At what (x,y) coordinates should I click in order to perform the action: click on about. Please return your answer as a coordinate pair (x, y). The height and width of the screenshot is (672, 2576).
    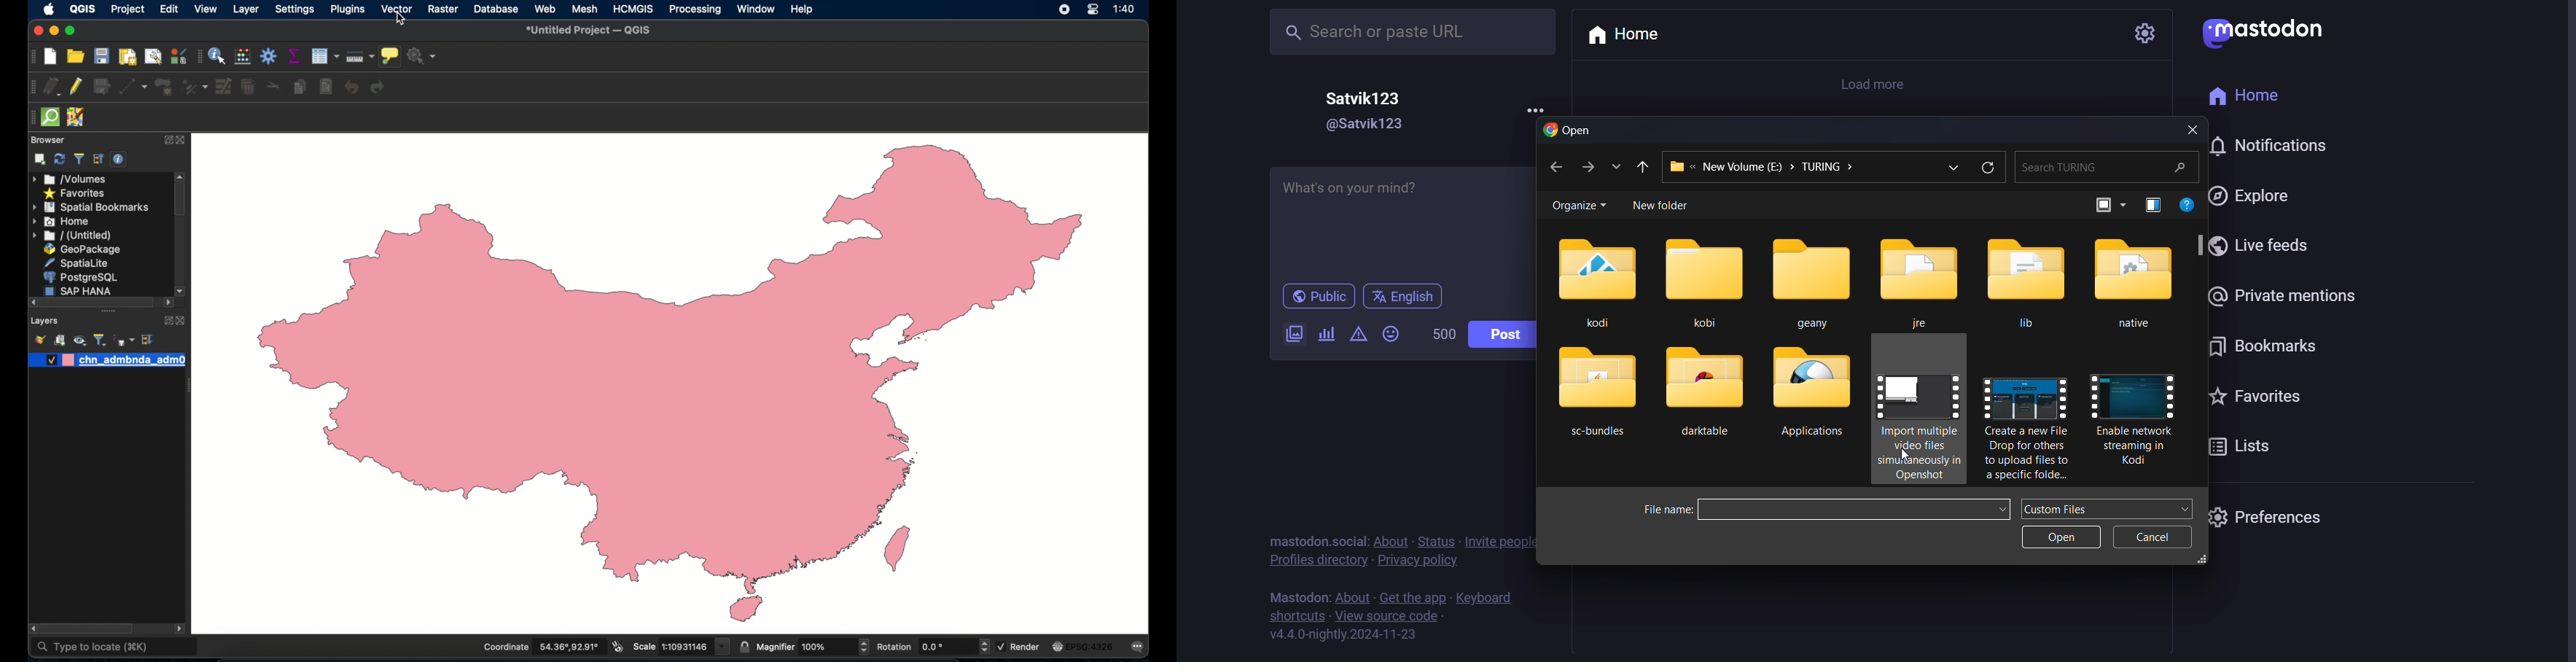
    Looking at the image, I should click on (1351, 596).